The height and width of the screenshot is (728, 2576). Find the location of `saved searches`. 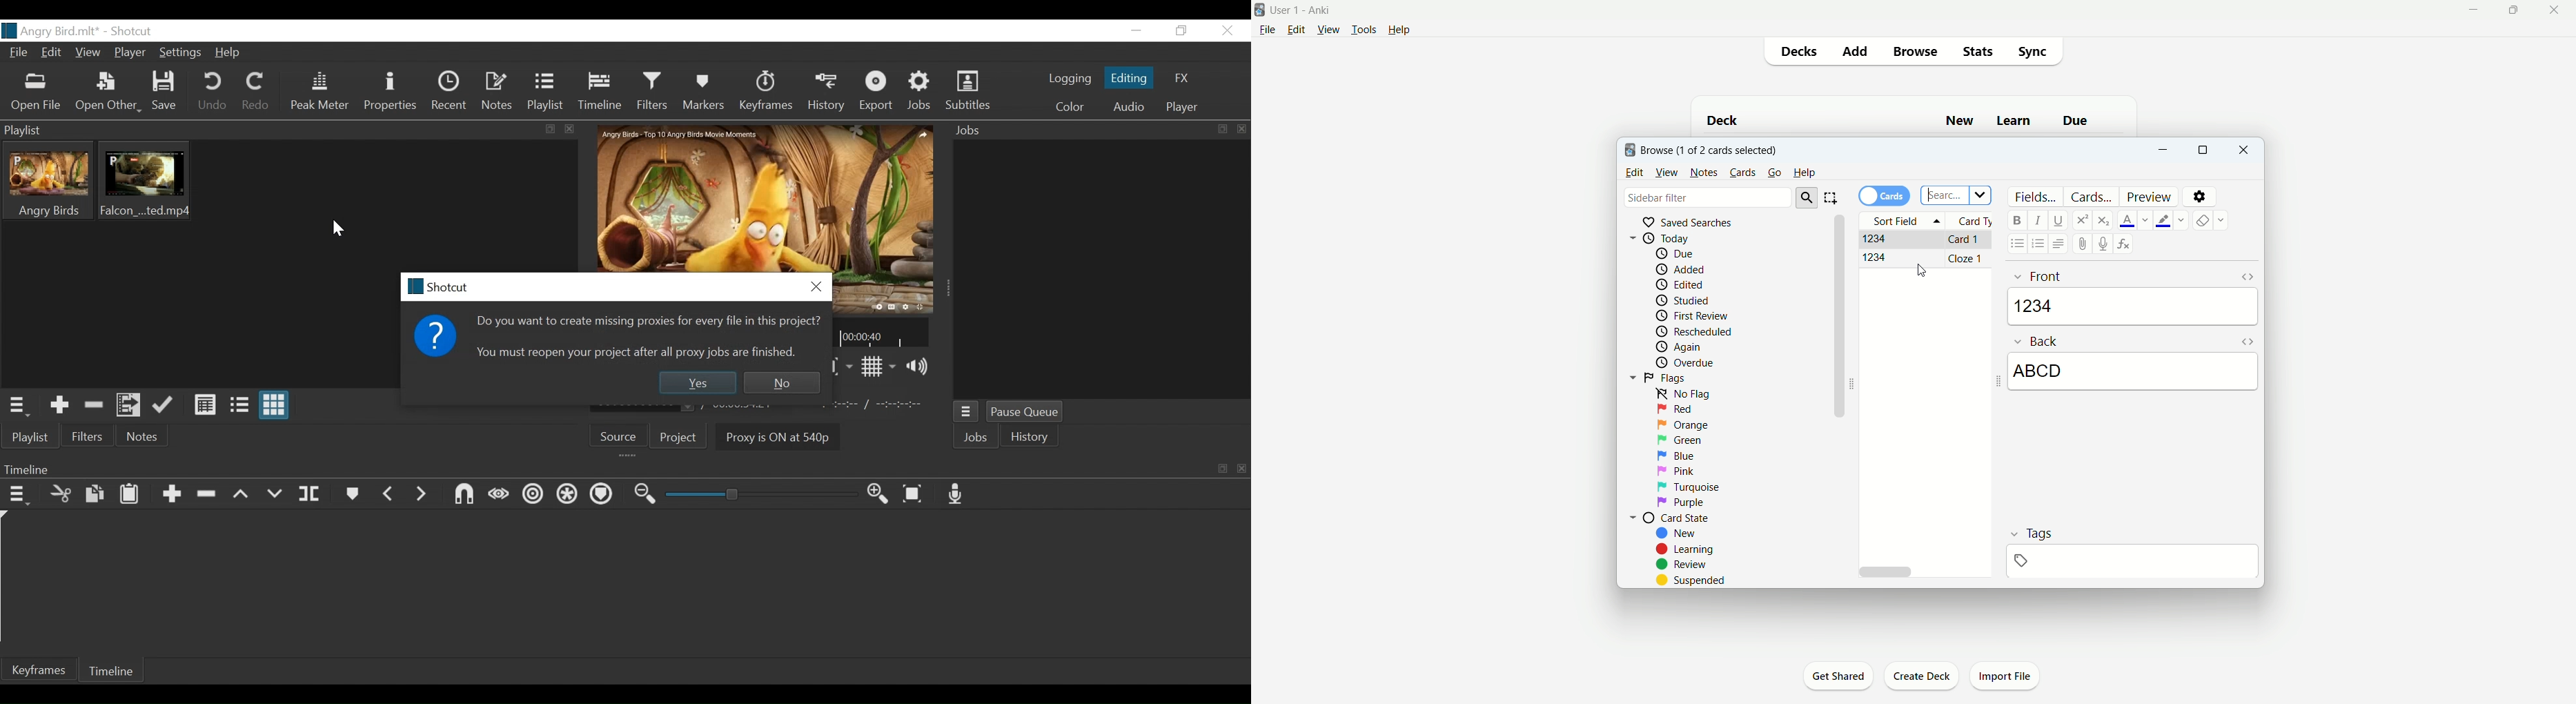

saved searches is located at coordinates (1684, 222).